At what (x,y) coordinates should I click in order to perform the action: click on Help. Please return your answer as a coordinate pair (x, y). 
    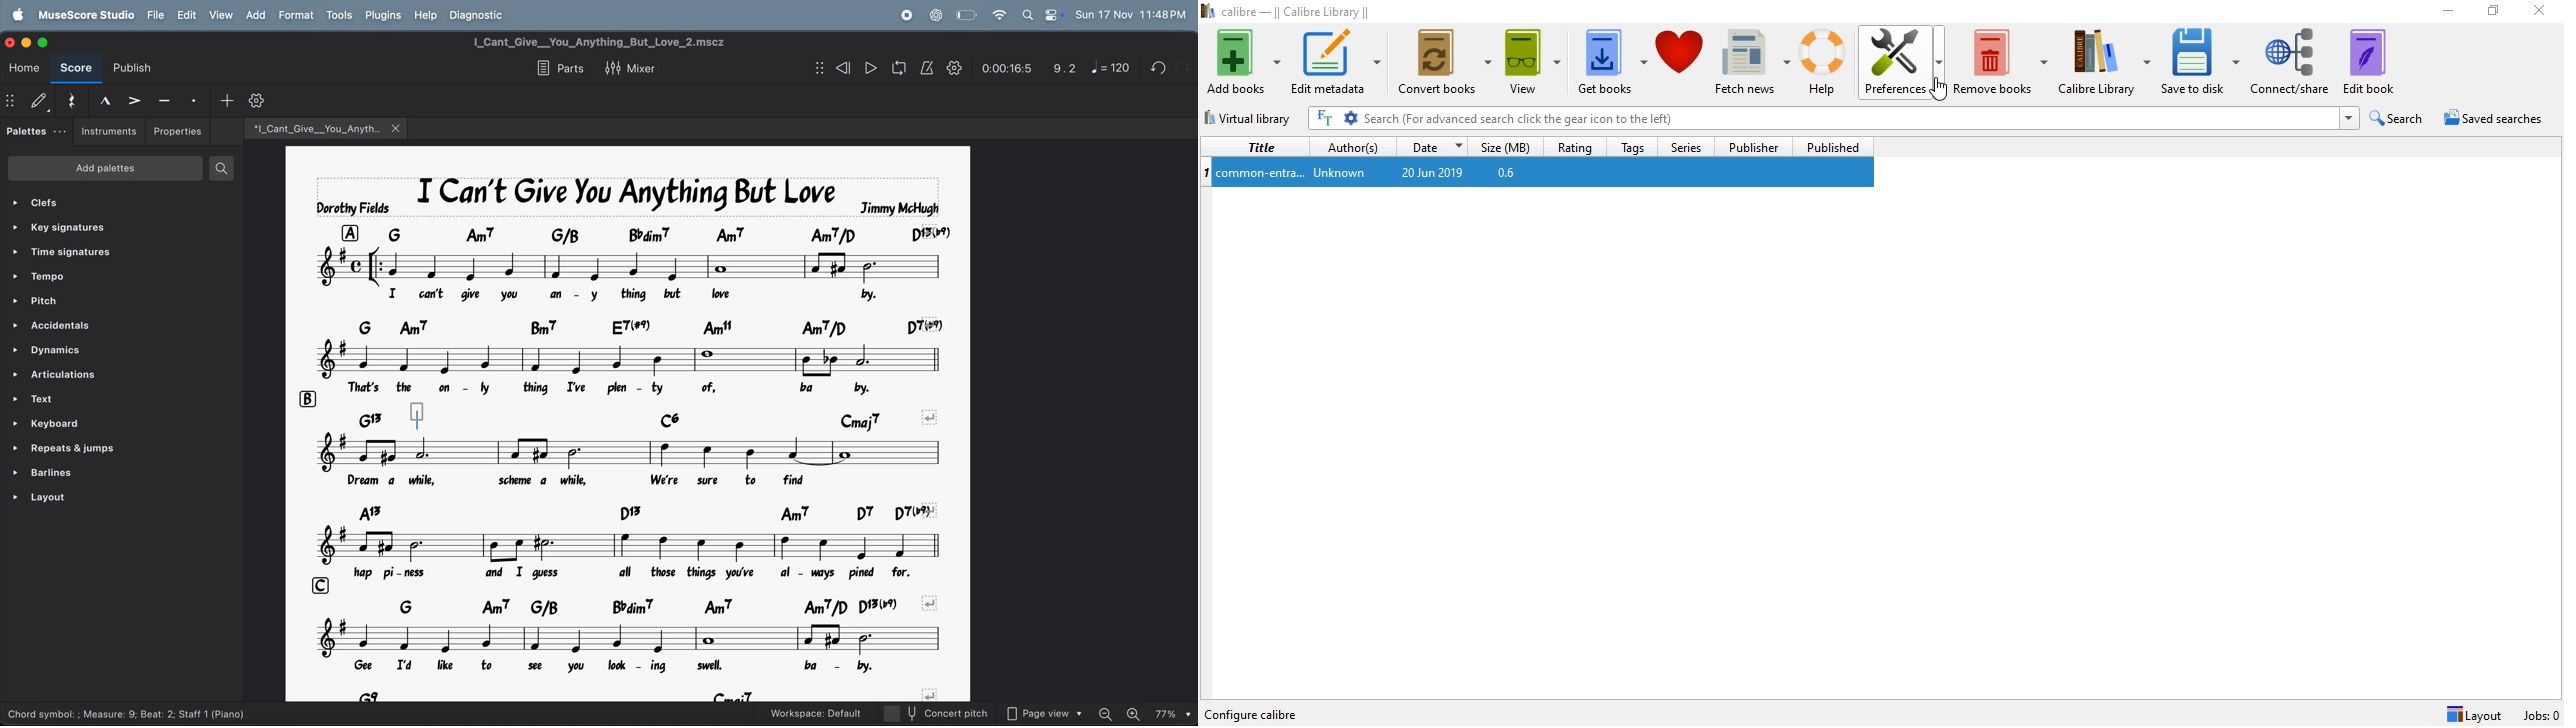
    Looking at the image, I should click on (1826, 62).